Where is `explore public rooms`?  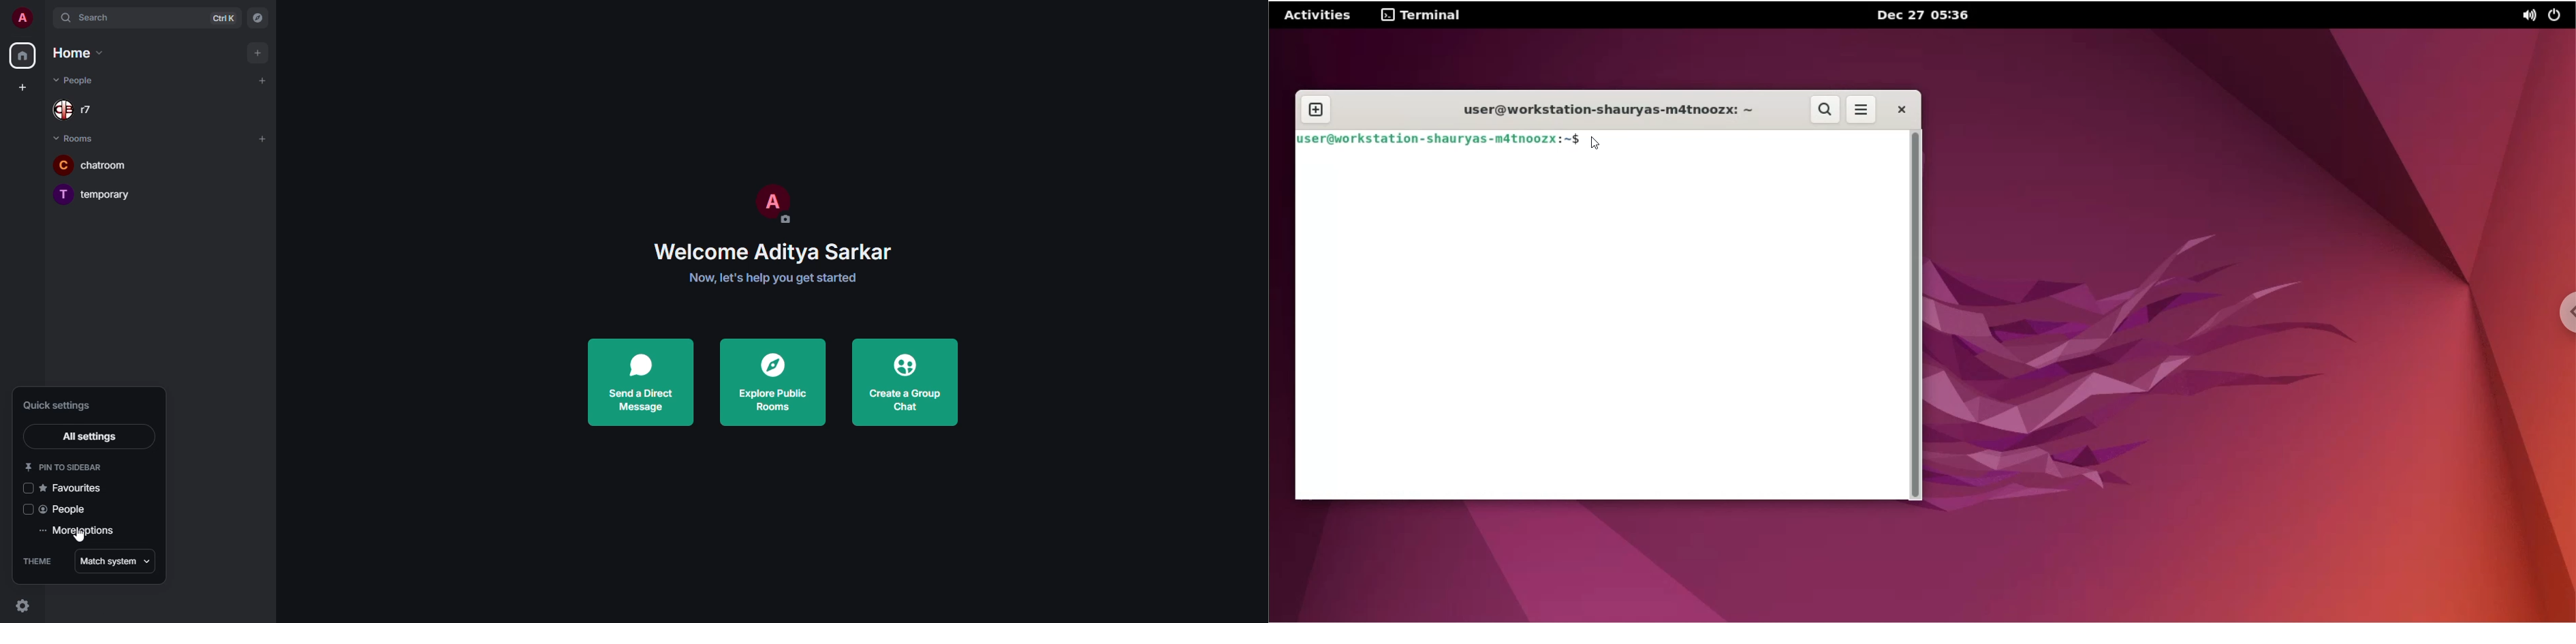 explore public rooms is located at coordinates (769, 380).